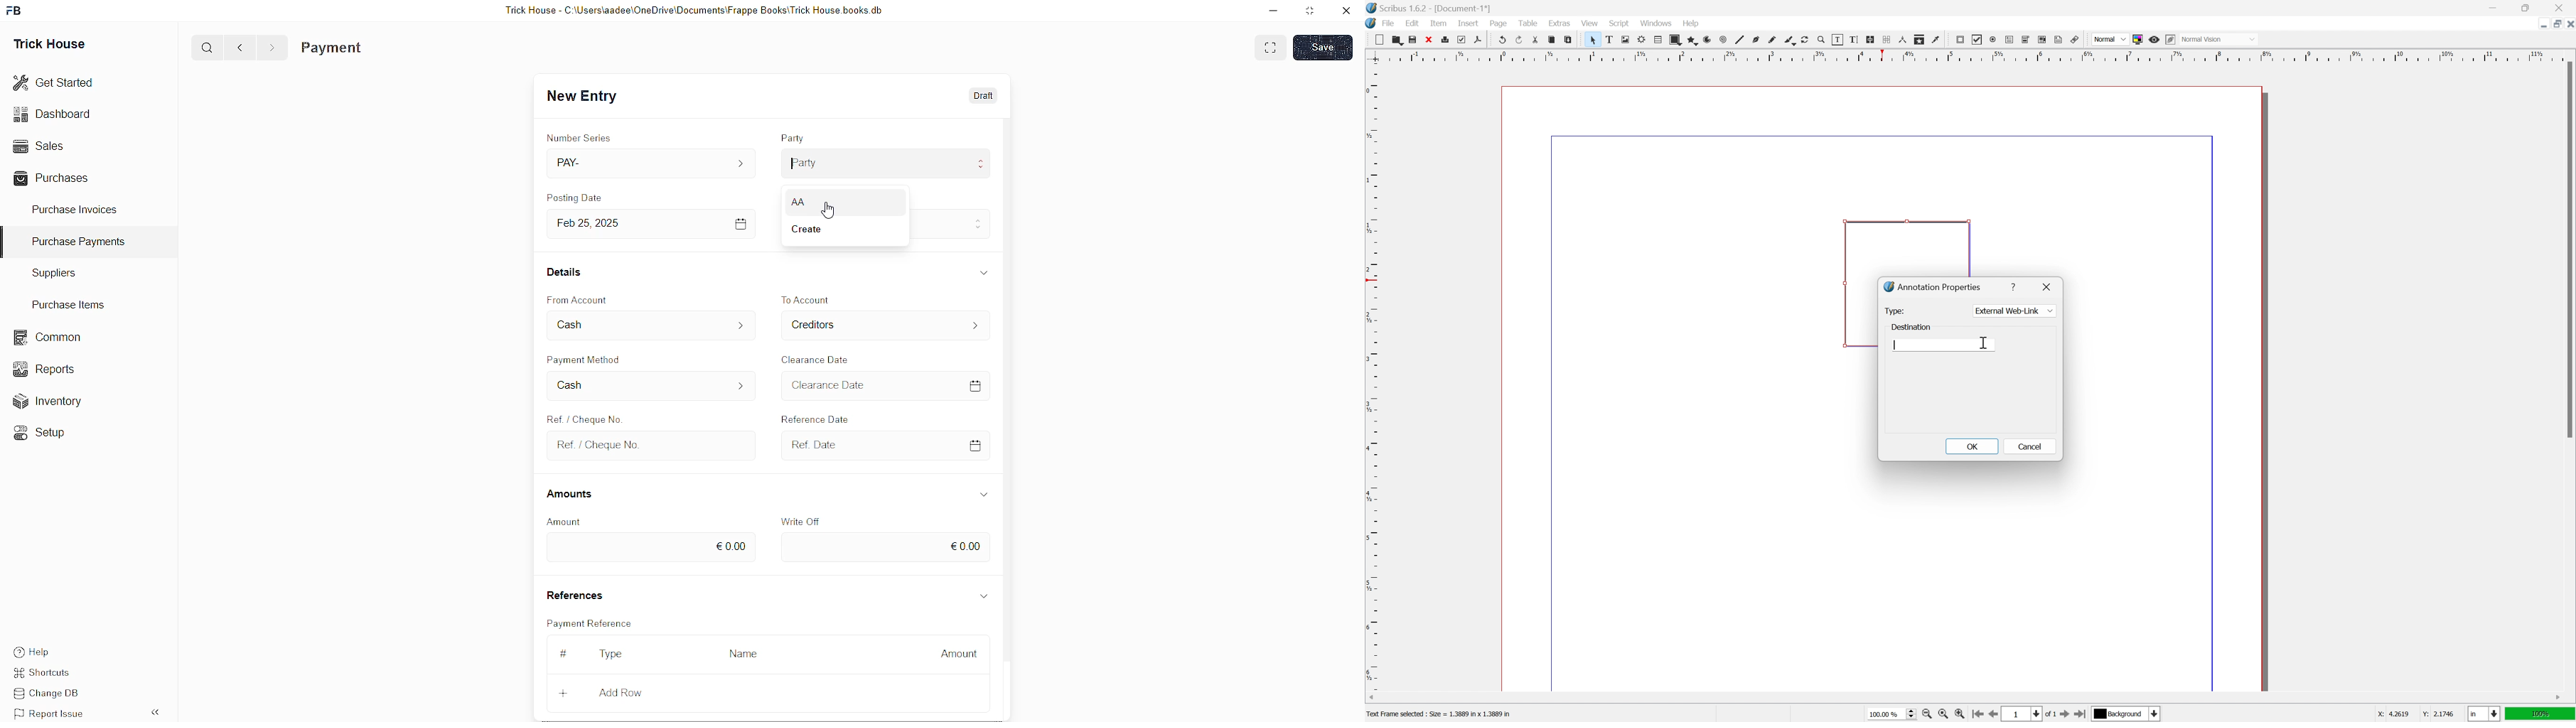 The height and width of the screenshot is (728, 2576). What do you see at coordinates (1469, 23) in the screenshot?
I see `insert` at bounding box center [1469, 23].